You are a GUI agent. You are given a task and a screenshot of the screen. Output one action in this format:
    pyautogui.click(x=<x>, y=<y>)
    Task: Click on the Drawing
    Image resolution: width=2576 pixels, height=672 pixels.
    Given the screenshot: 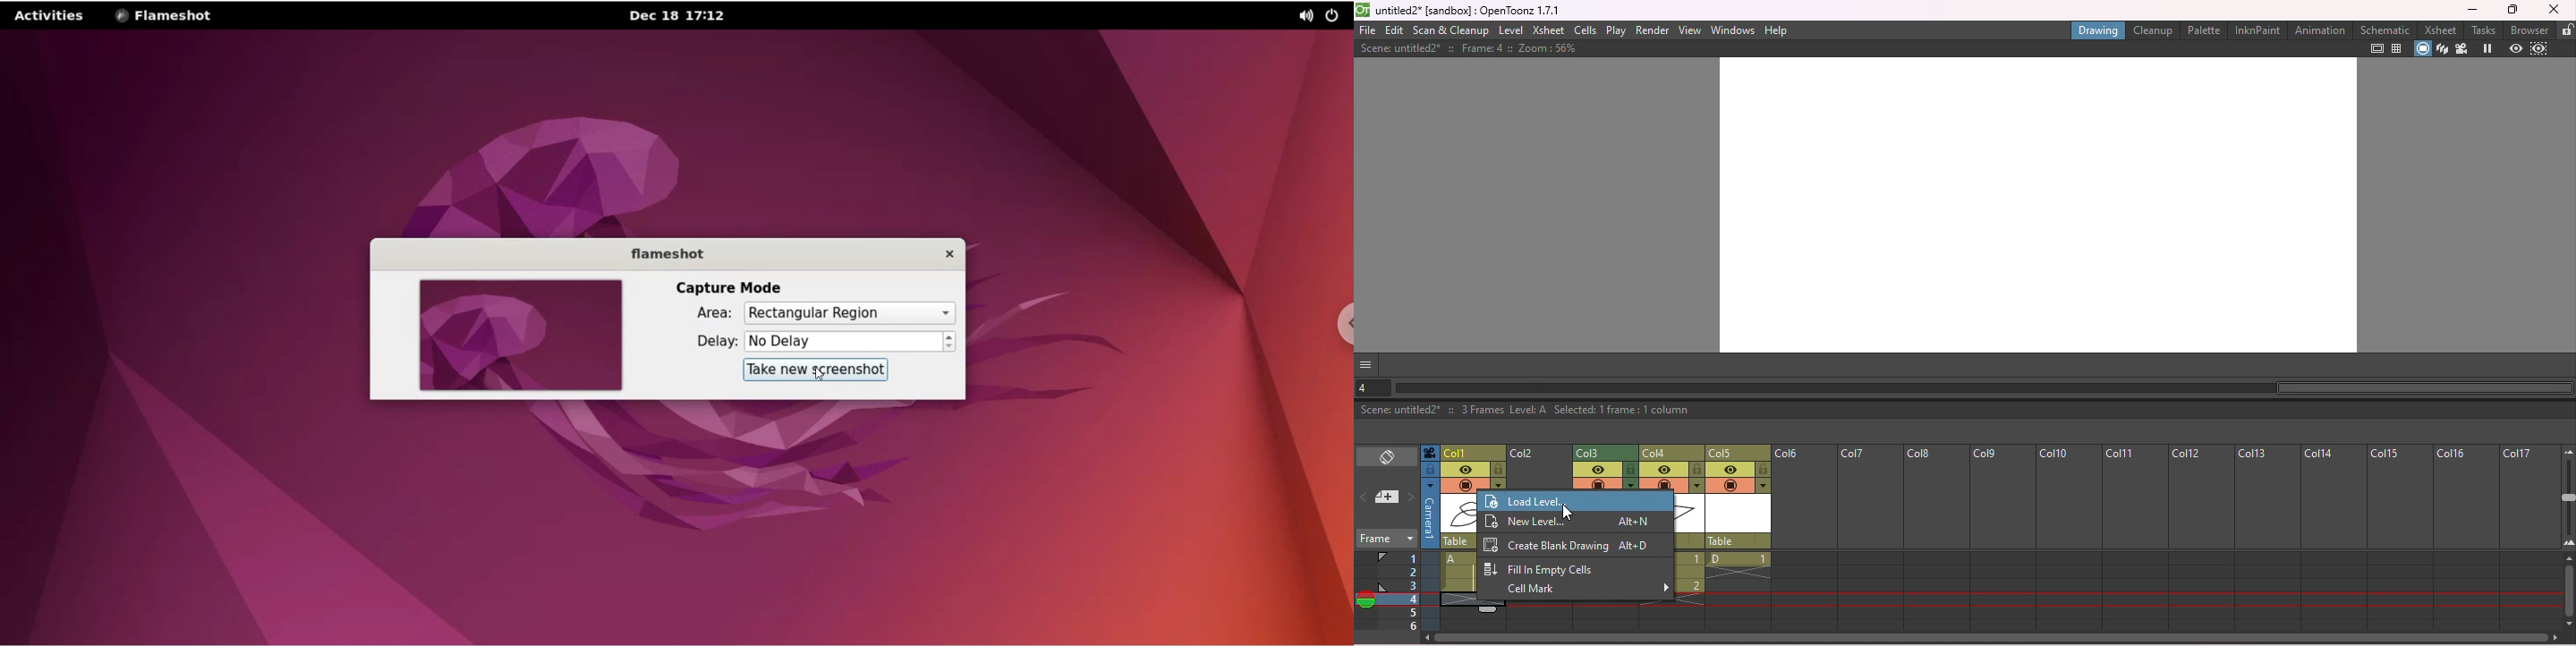 What is the action you would take?
    pyautogui.click(x=2098, y=30)
    